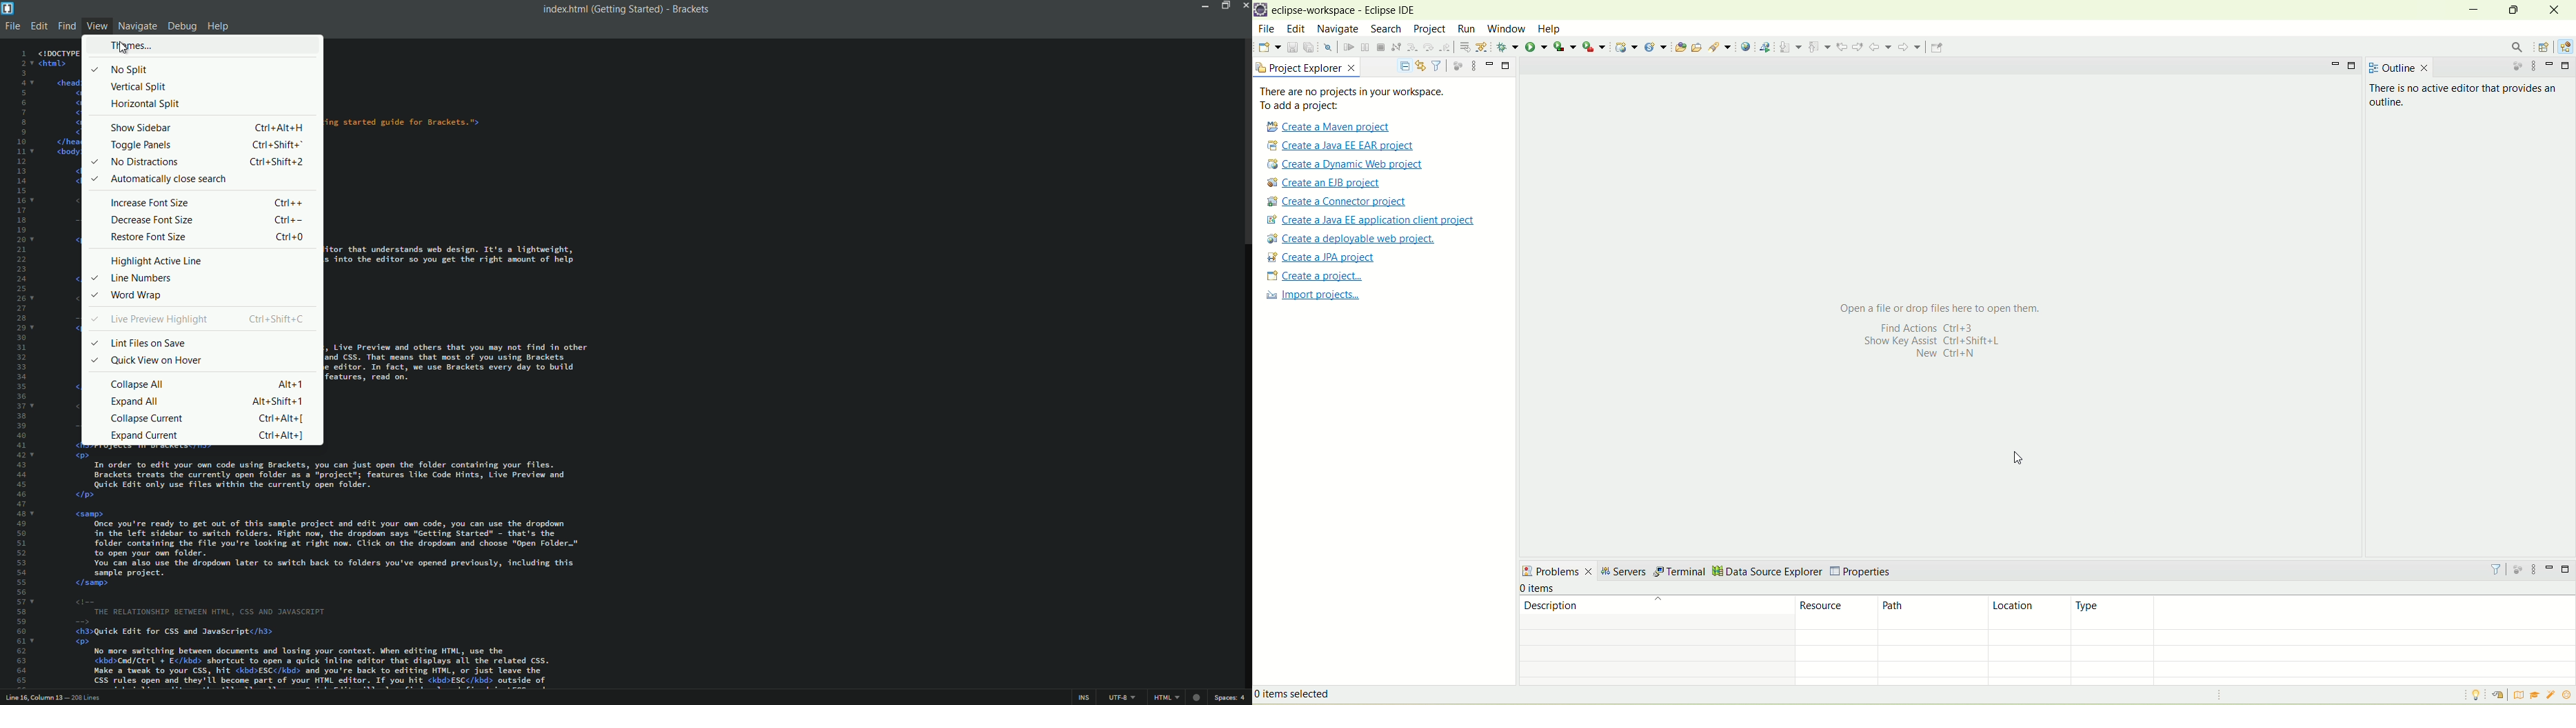 The width and height of the screenshot is (2576, 728). What do you see at coordinates (150, 202) in the screenshot?
I see `increase font size` at bounding box center [150, 202].